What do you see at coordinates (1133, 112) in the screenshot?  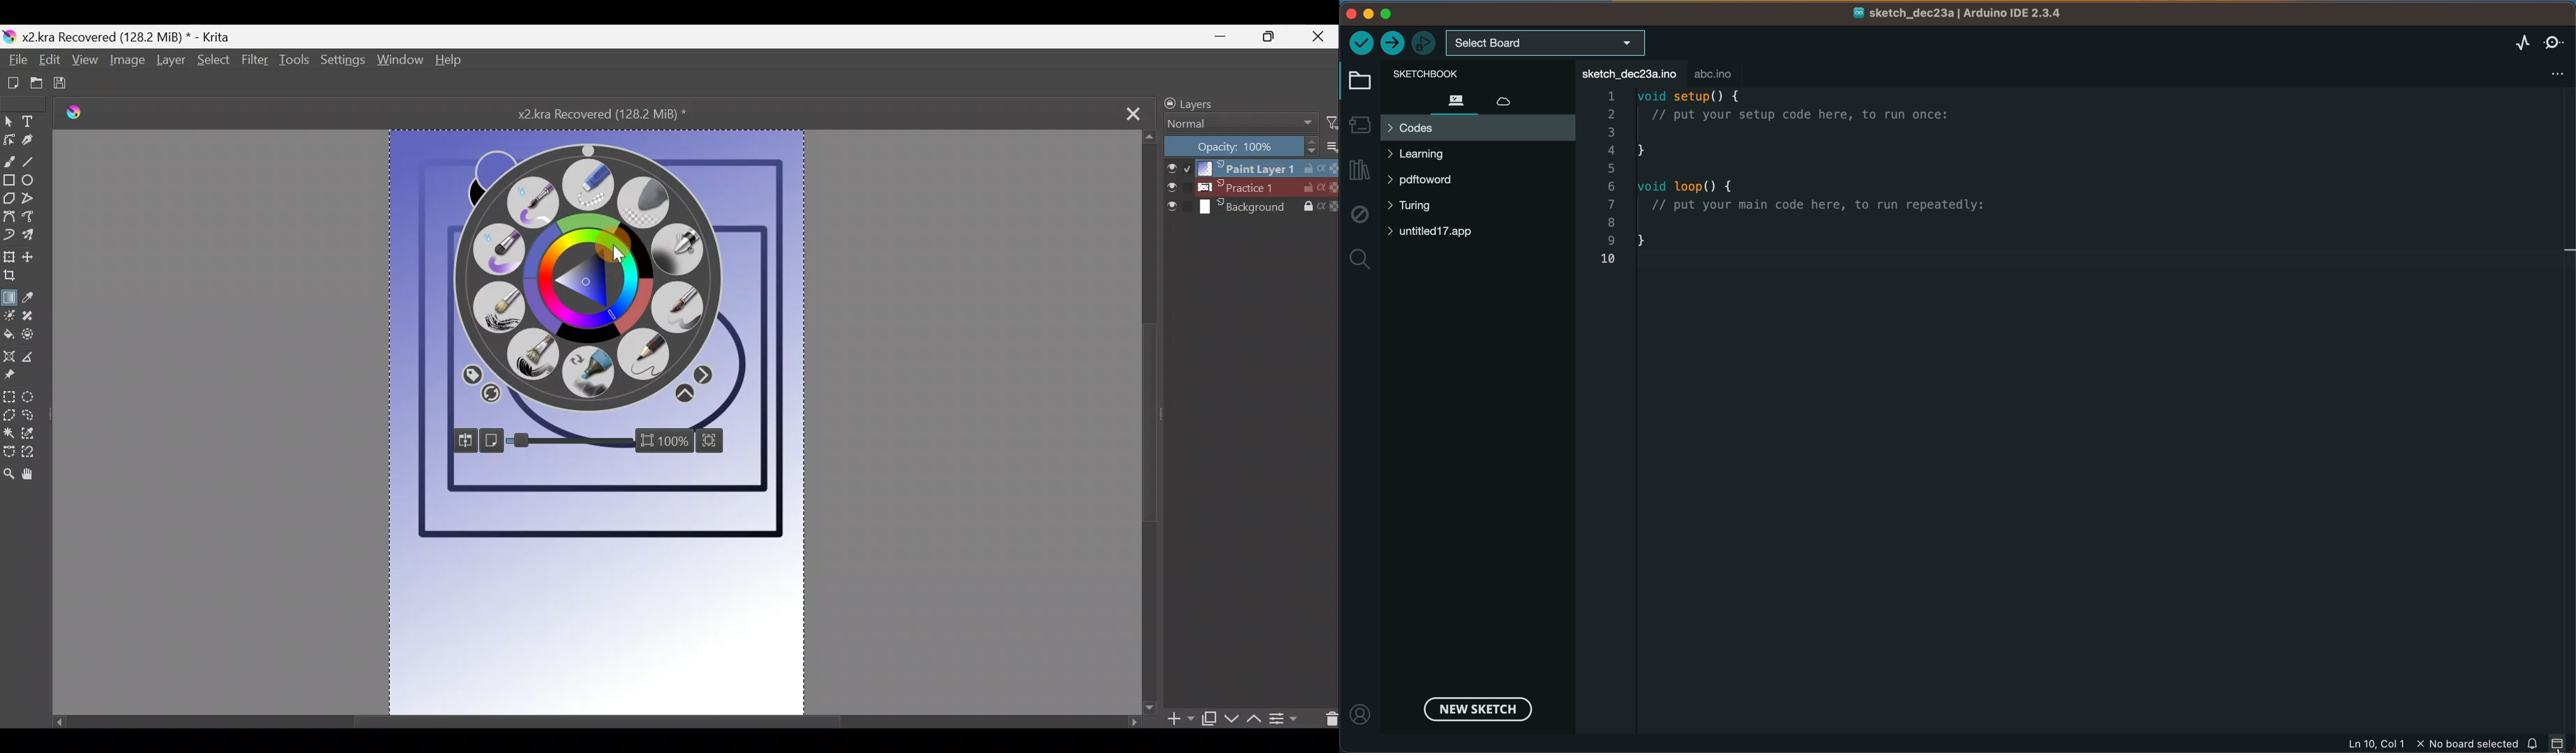 I see `Close tab` at bounding box center [1133, 112].